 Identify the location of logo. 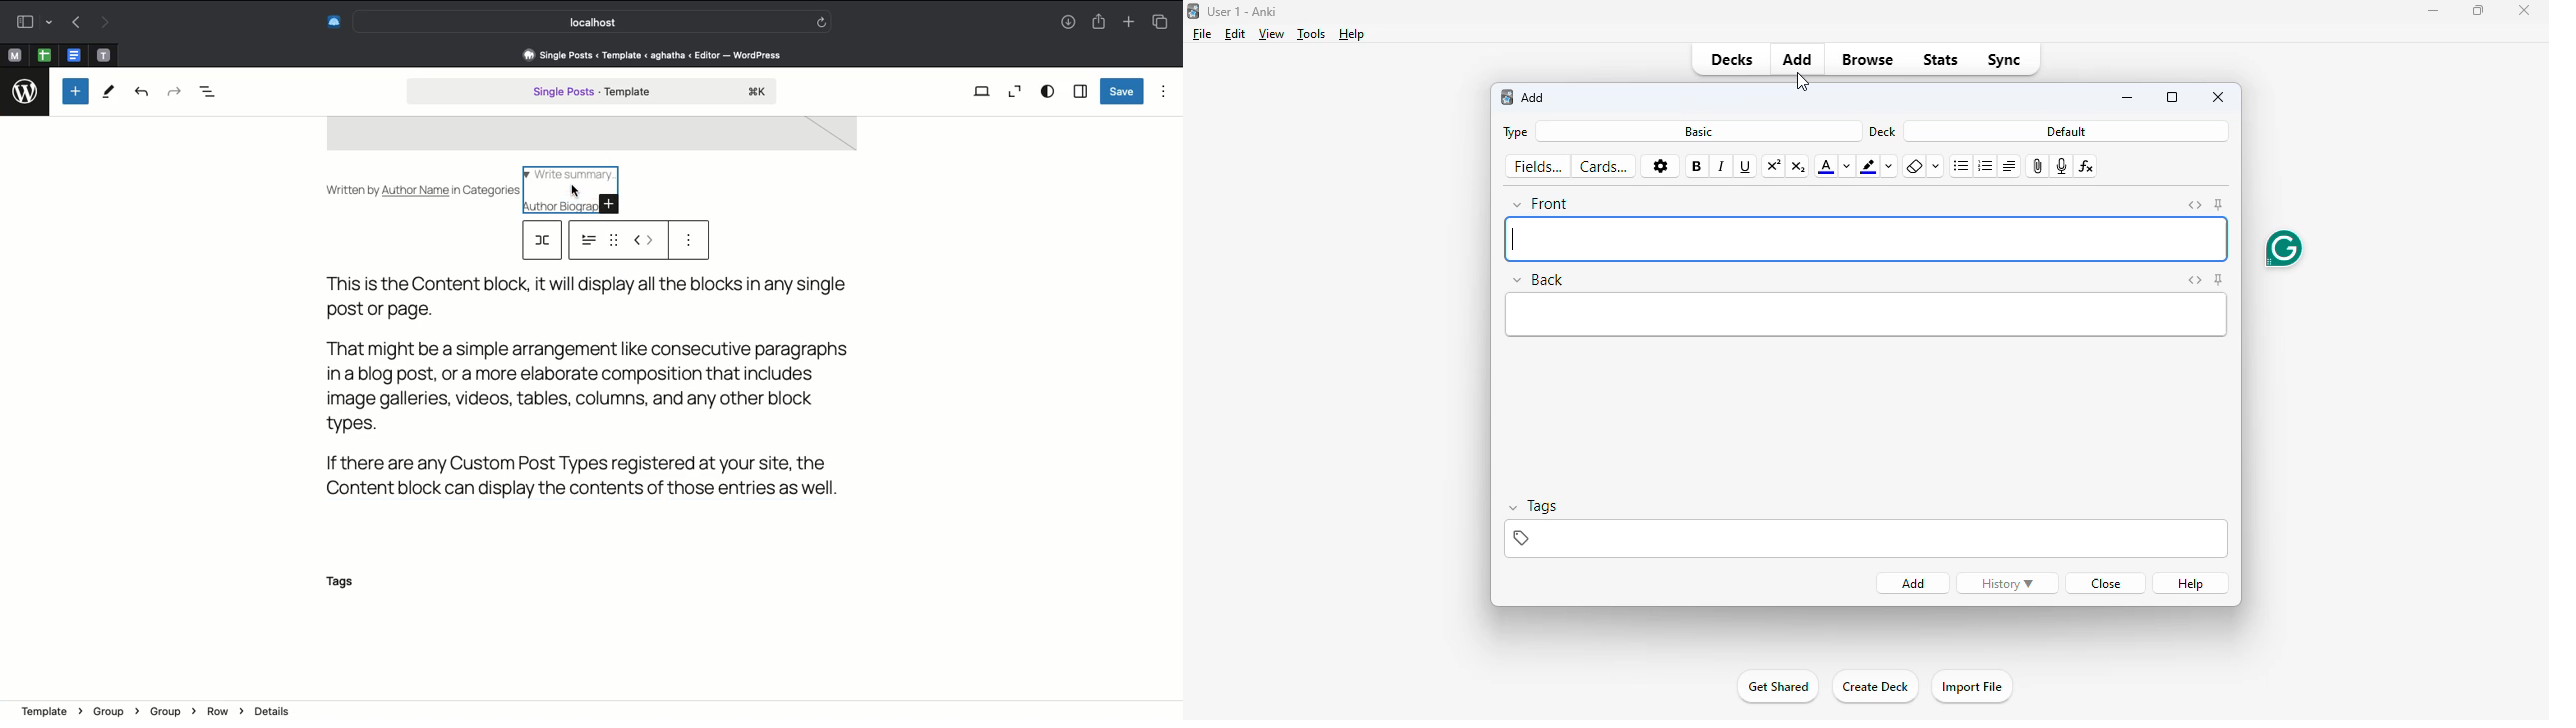
(1192, 11).